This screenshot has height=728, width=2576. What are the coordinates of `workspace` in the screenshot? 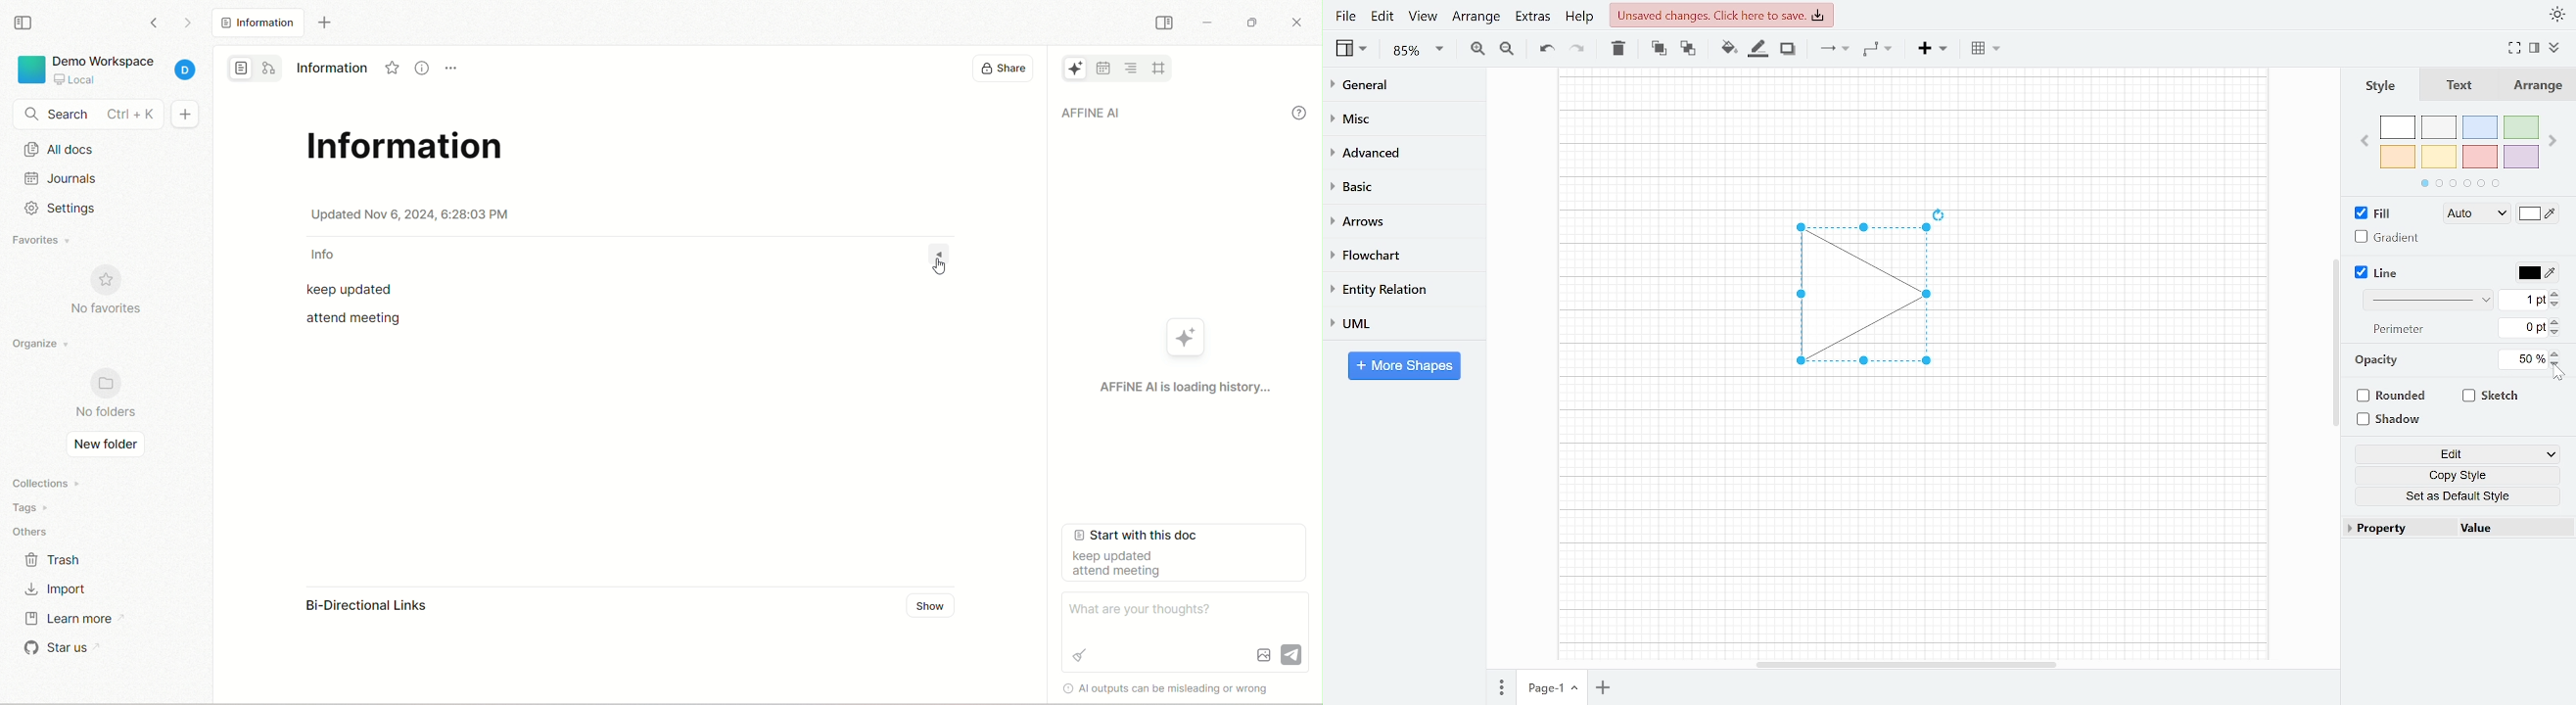 It's located at (2125, 296).